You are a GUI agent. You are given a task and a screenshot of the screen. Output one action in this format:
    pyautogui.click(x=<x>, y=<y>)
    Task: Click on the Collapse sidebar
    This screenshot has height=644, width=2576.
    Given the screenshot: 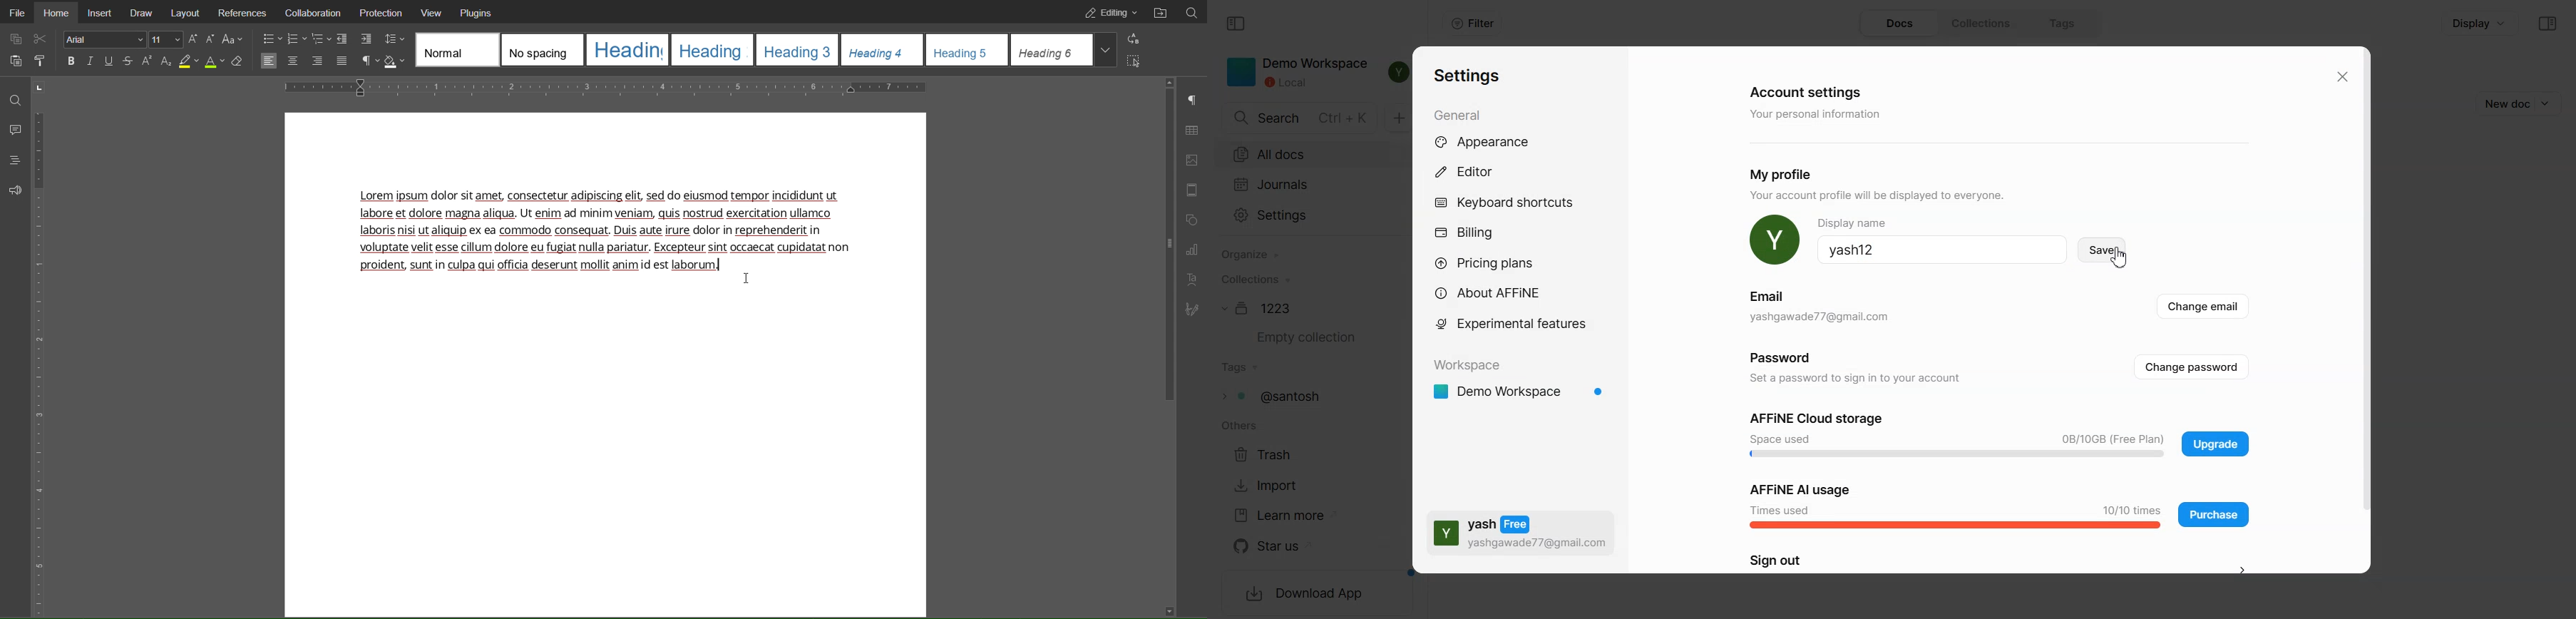 What is the action you would take?
    pyautogui.click(x=1237, y=24)
    